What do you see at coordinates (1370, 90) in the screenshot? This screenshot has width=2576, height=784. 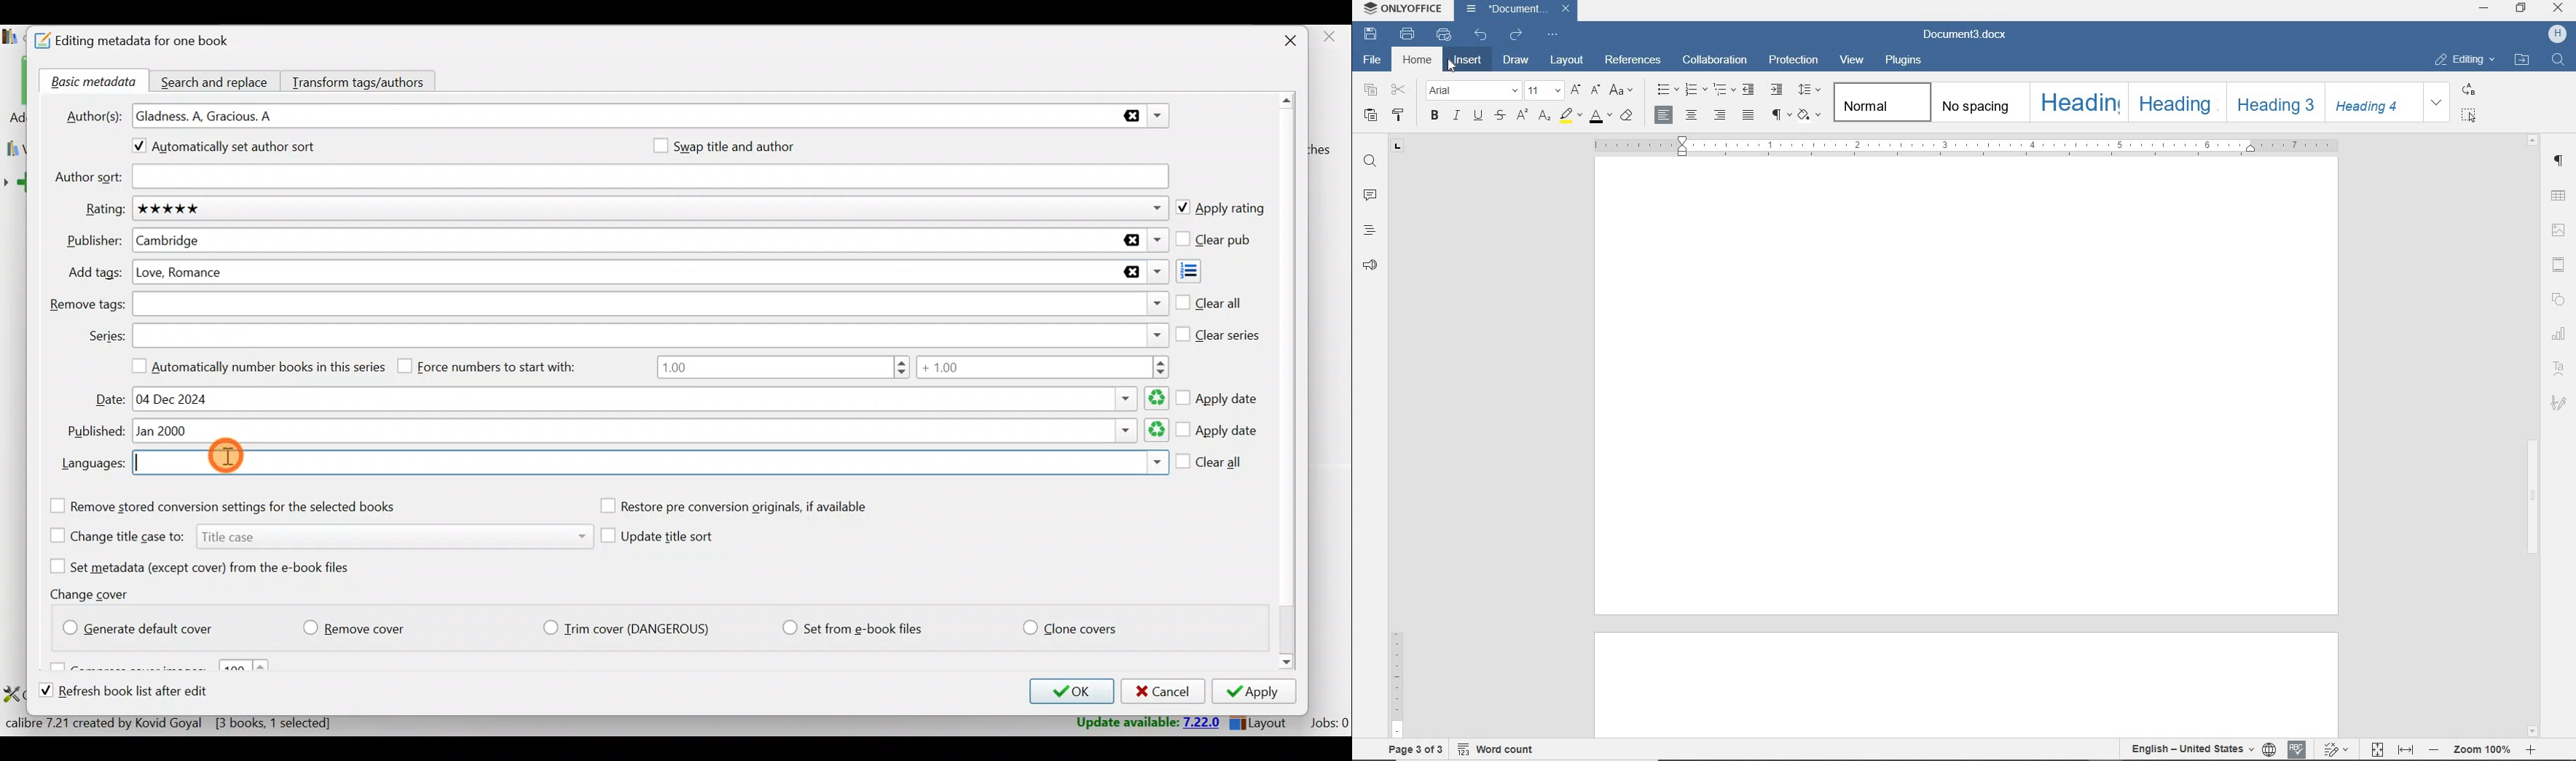 I see `COPY` at bounding box center [1370, 90].